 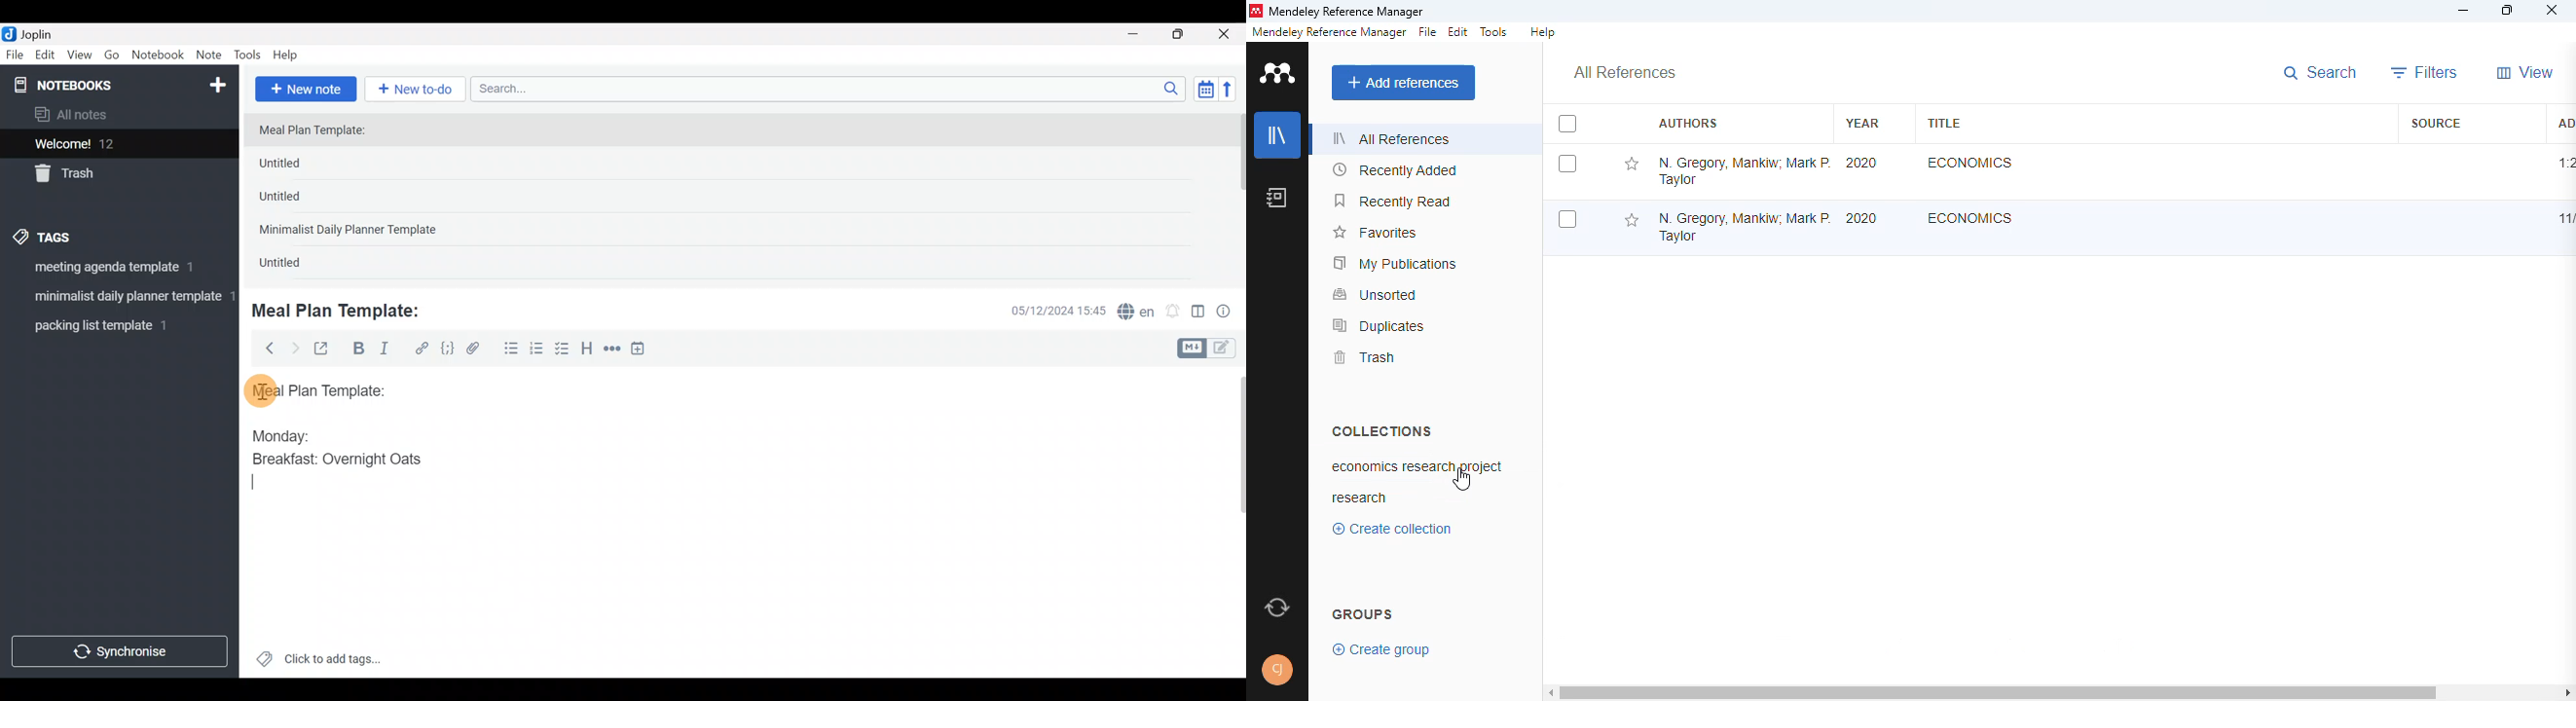 I want to click on Checkbox, so click(x=563, y=350).